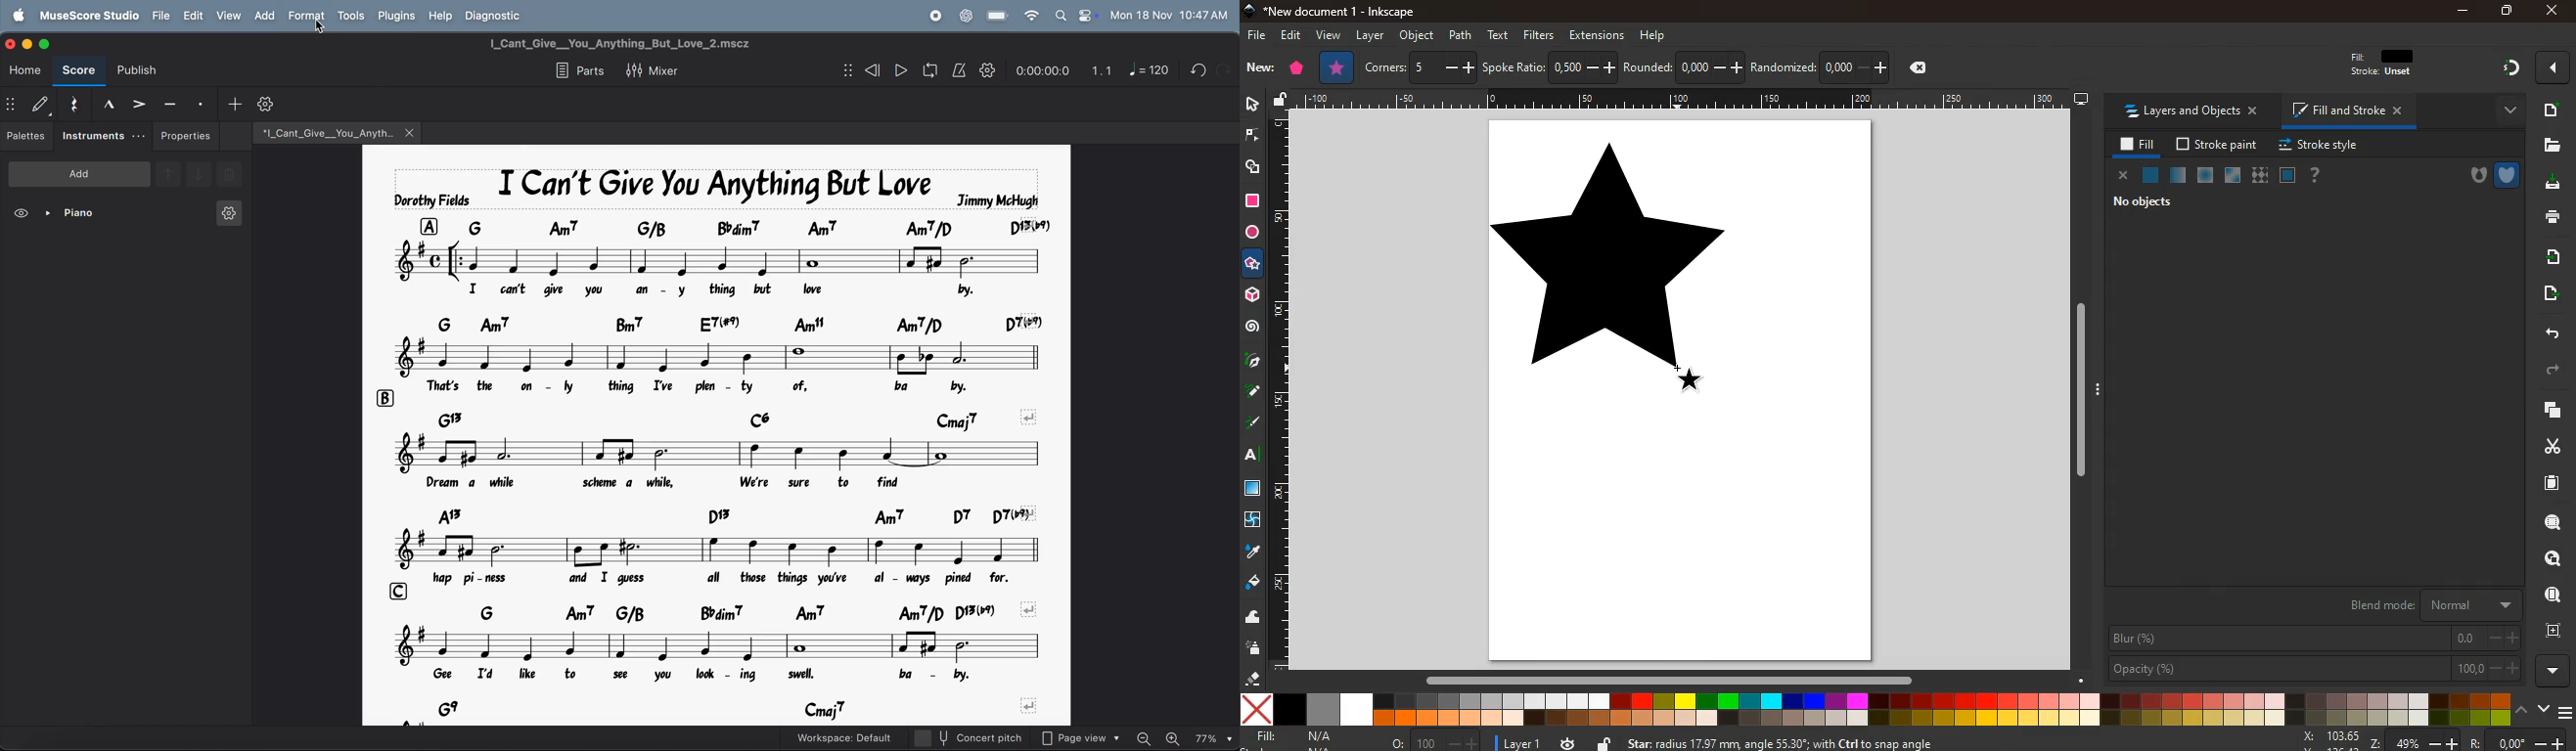  Describe the element at coordinates (2145, 201) in the screenshot. I see `no objects` at that location.